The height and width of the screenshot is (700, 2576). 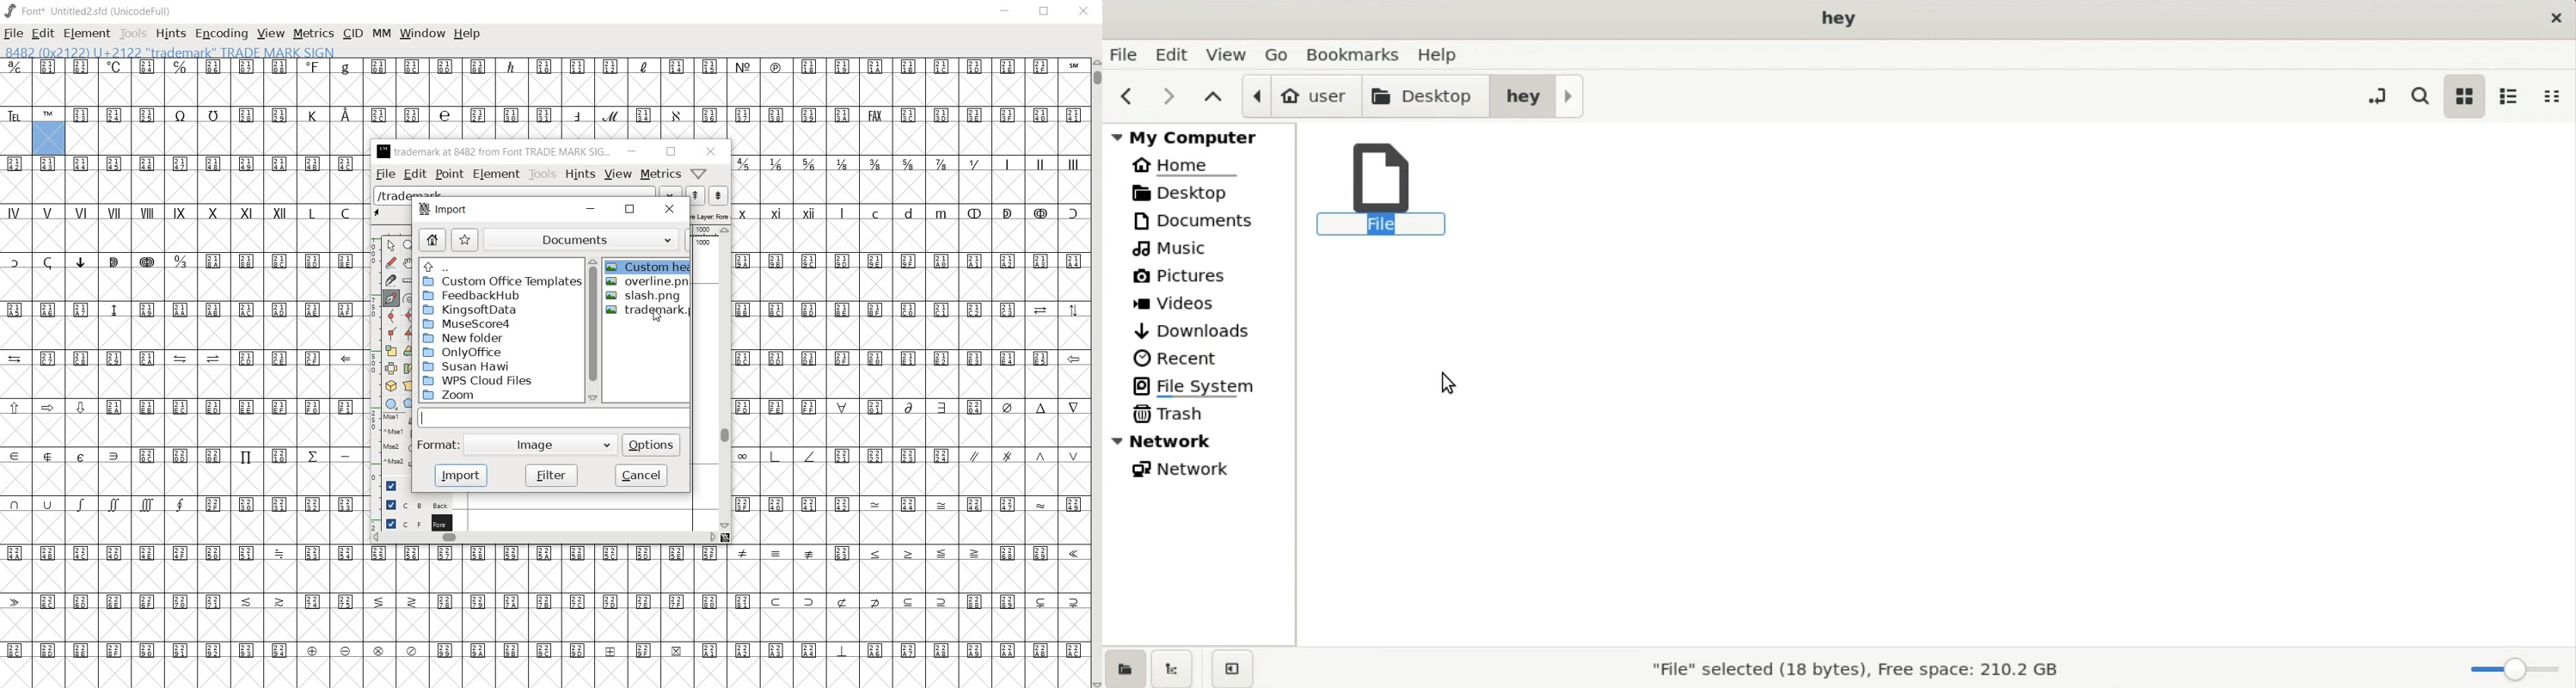 What do you see at coordinates (467, 323) in the screenshot?
I see `MuseScore4` at bounding box center [467, 323].